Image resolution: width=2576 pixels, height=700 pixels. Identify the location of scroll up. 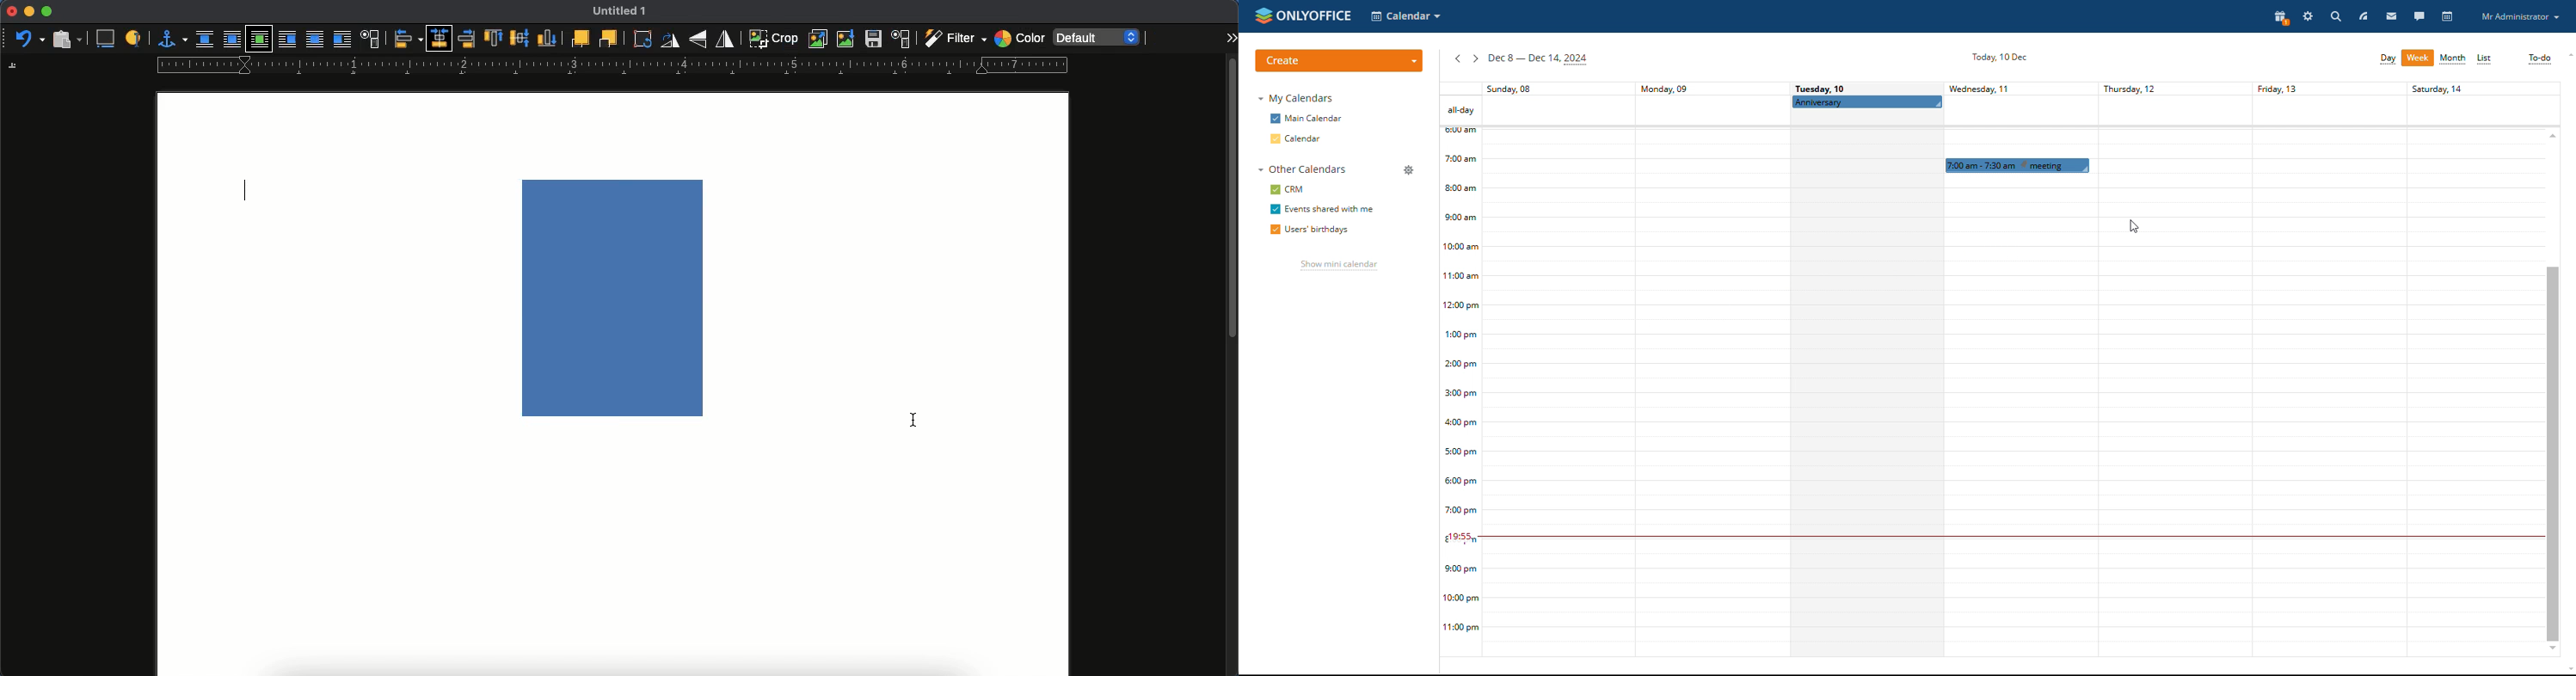
(2553, 135).